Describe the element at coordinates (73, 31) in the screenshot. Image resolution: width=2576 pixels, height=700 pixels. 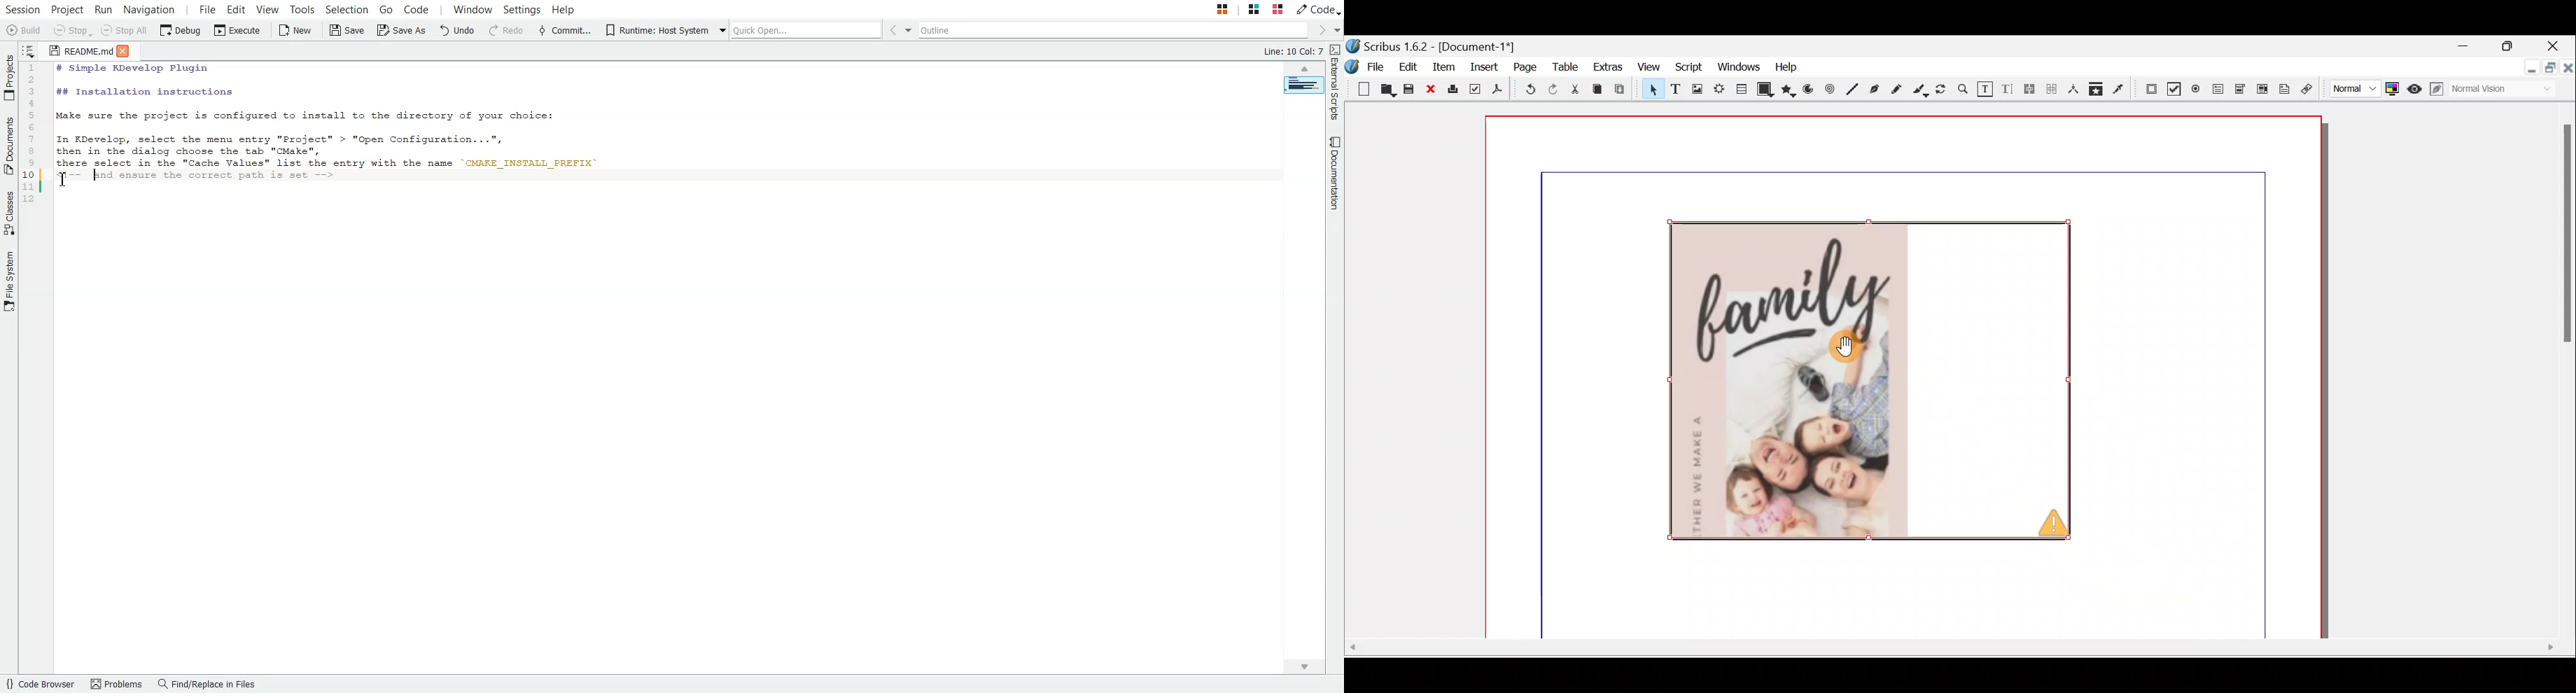
I see `Stop` at that location.